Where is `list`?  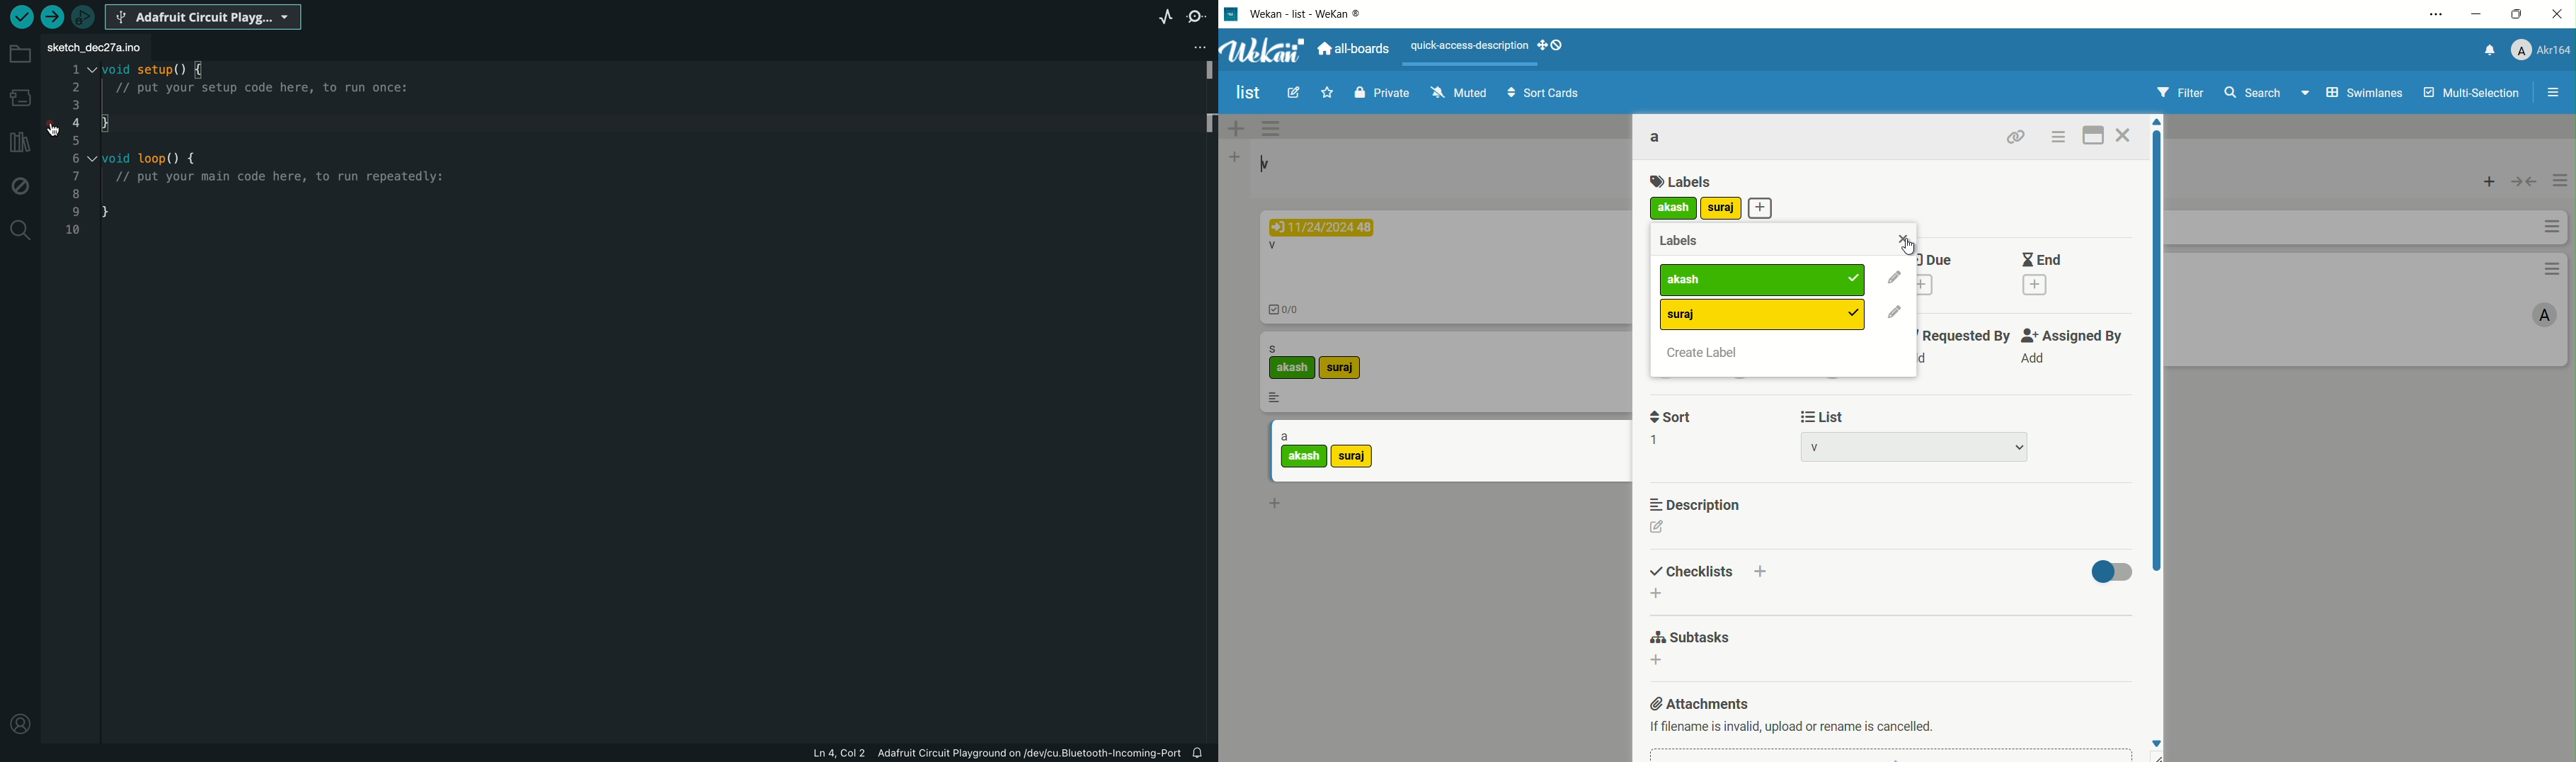
list is located at coordinates (1824, 416).